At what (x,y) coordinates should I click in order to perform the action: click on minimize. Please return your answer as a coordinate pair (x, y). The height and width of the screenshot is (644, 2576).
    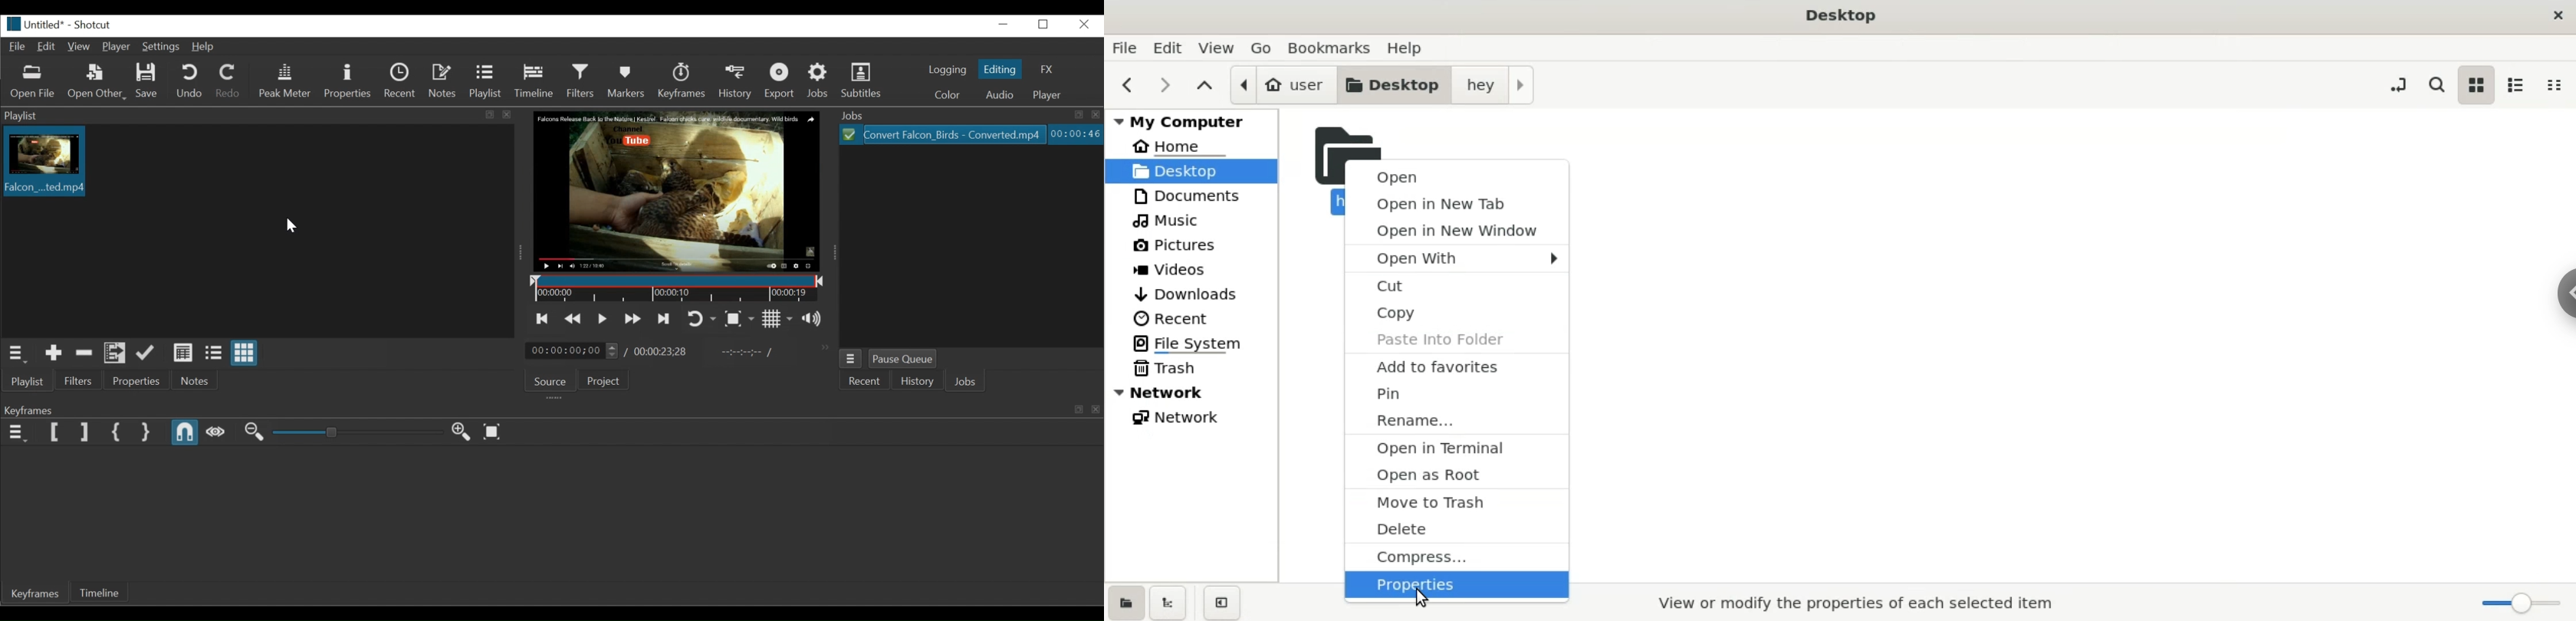
    Looking at the image, I should click on (1003, 24).